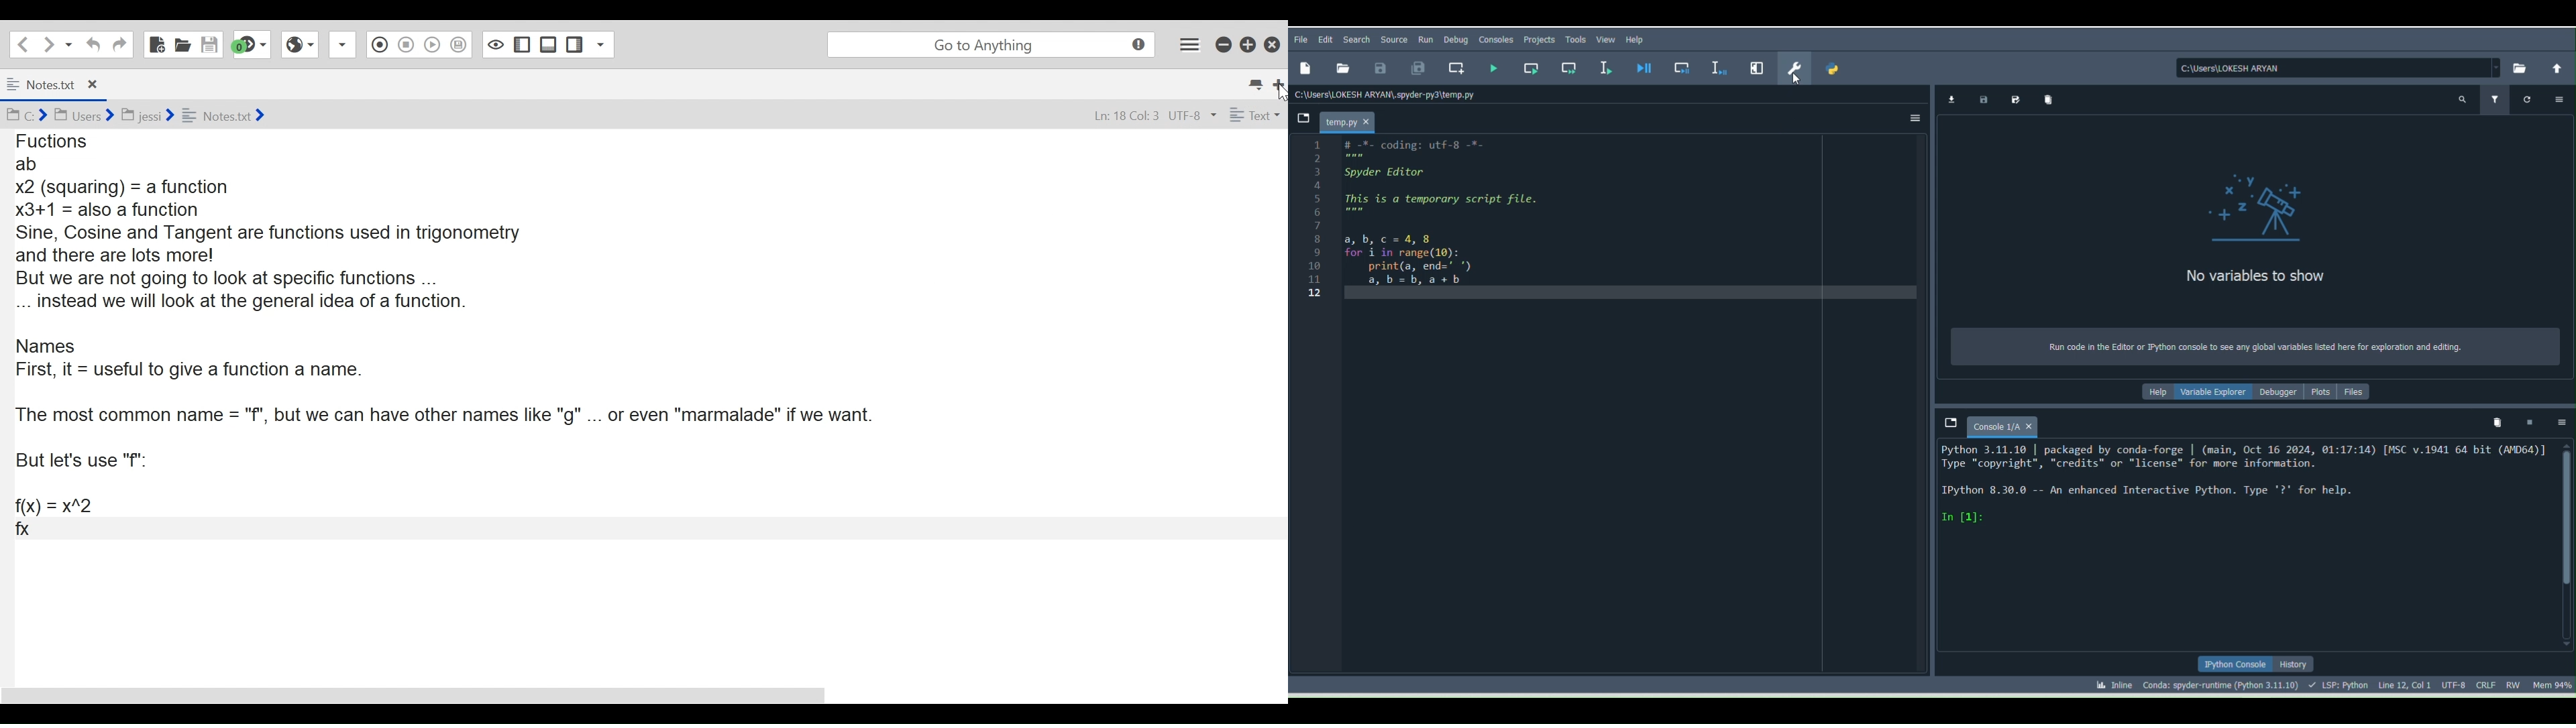 This screenshot has height=728, width=2576. I want to click on Click to toggle between inline and interactive Matplotlib plotting, so click(2110, 684).